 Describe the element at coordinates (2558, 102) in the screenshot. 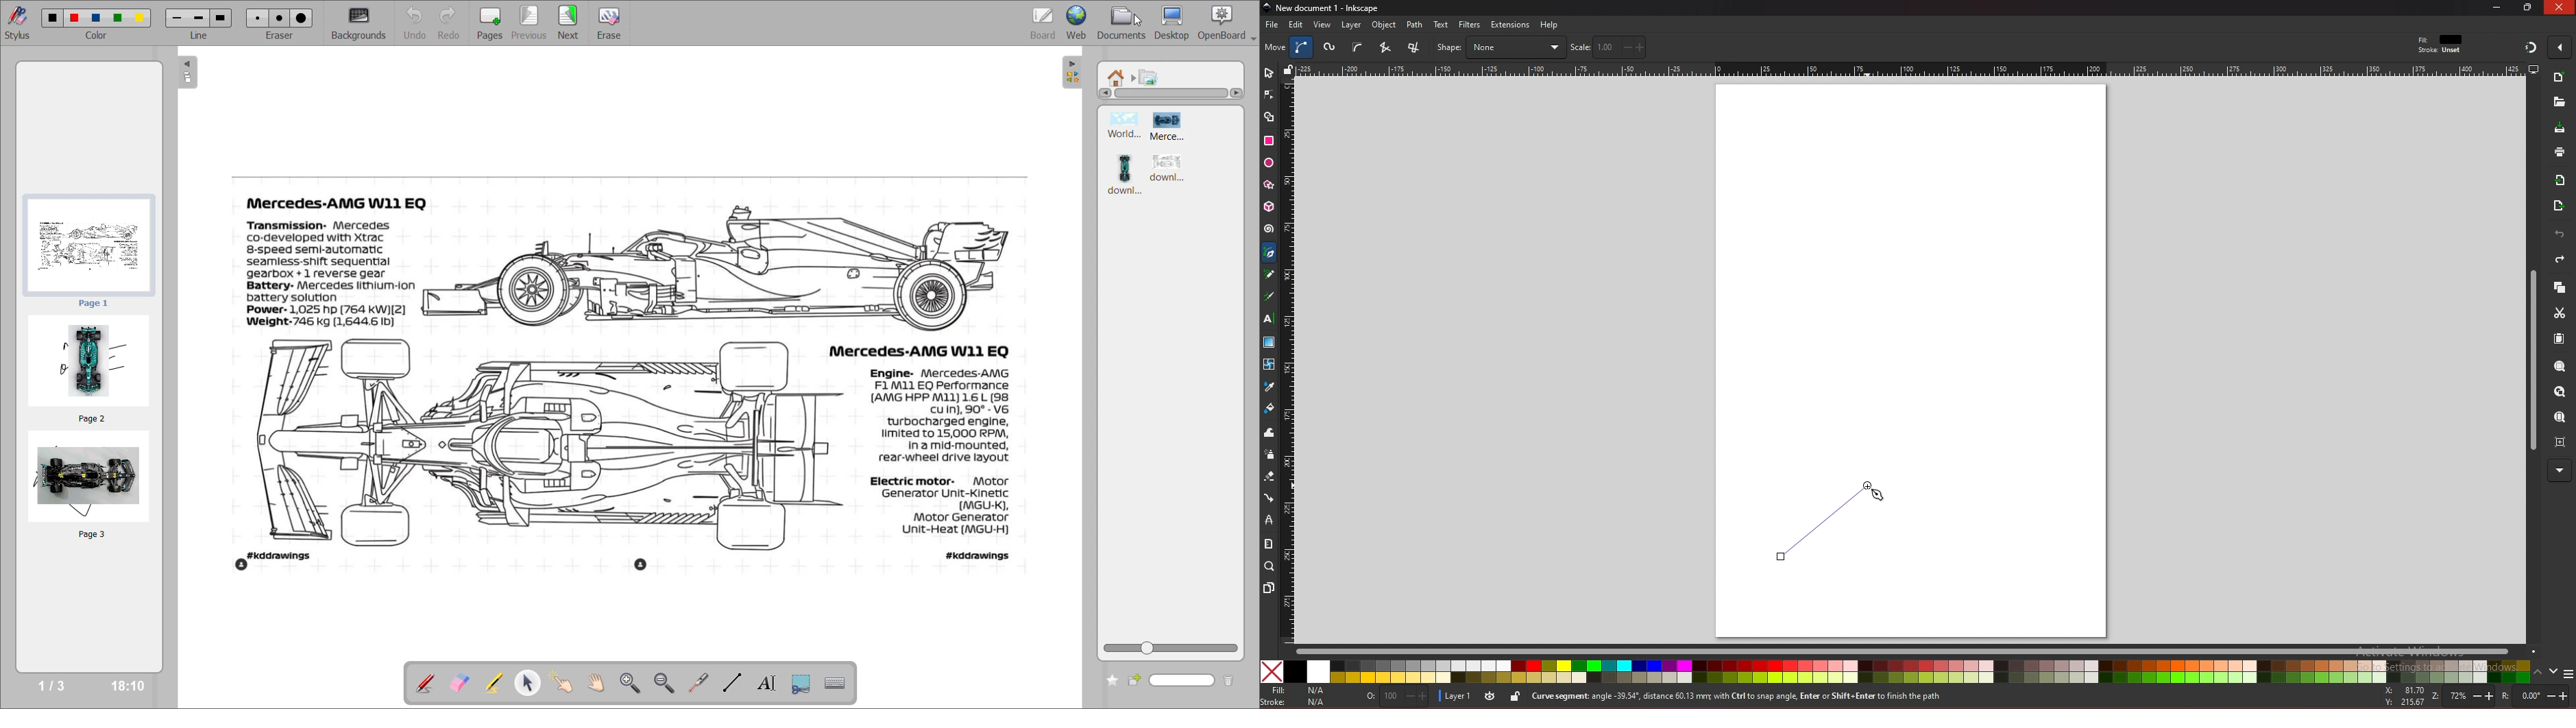

I see `new` at that location.